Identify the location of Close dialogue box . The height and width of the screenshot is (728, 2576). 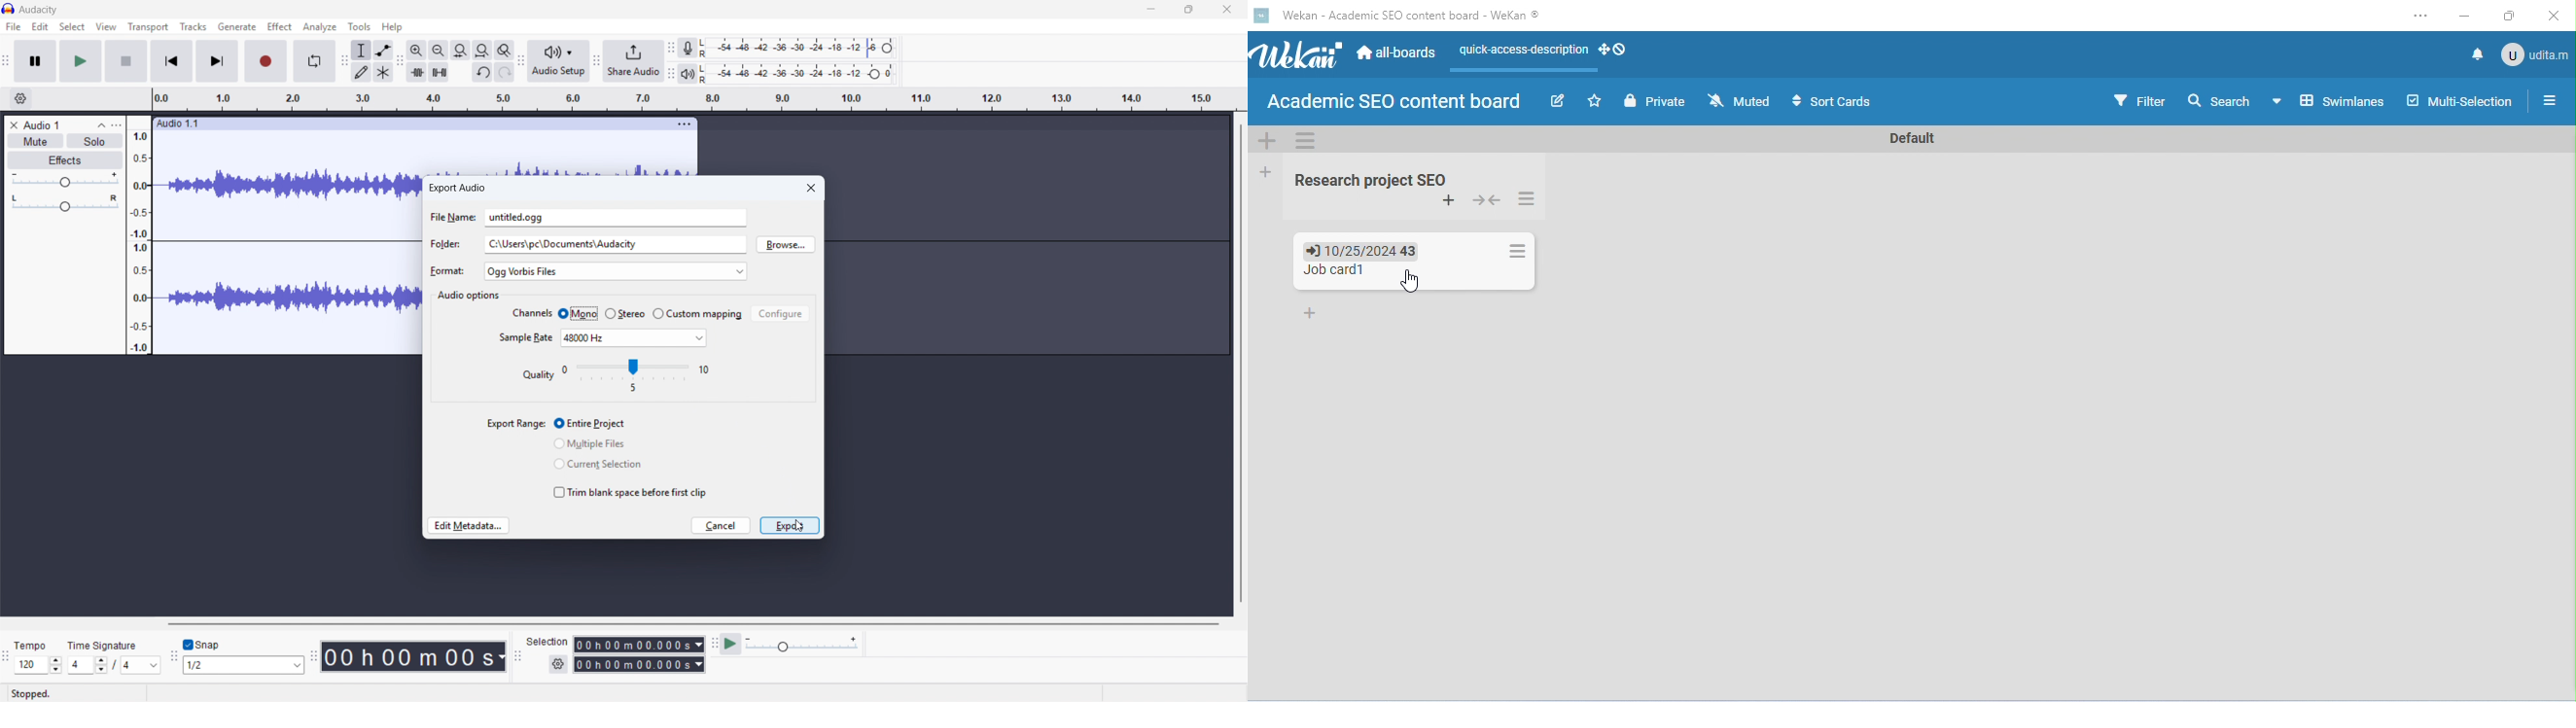
(812, 187).